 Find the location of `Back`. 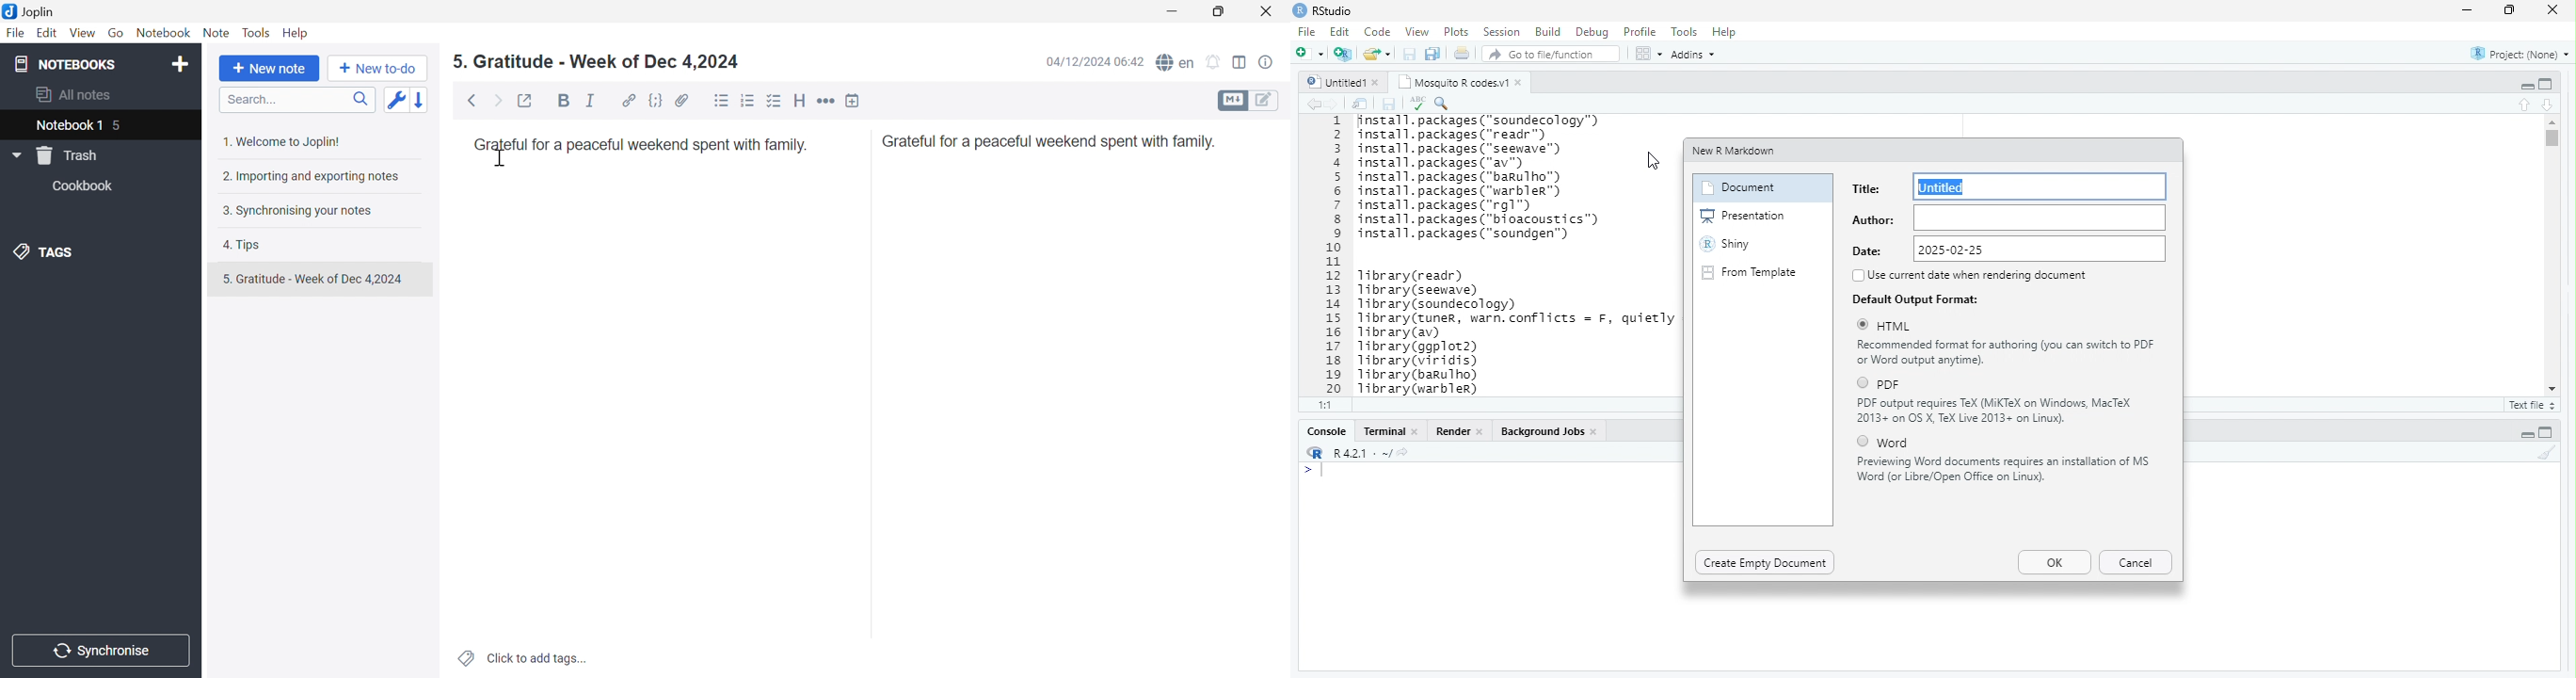

Back is located at coordinates (471, 101).